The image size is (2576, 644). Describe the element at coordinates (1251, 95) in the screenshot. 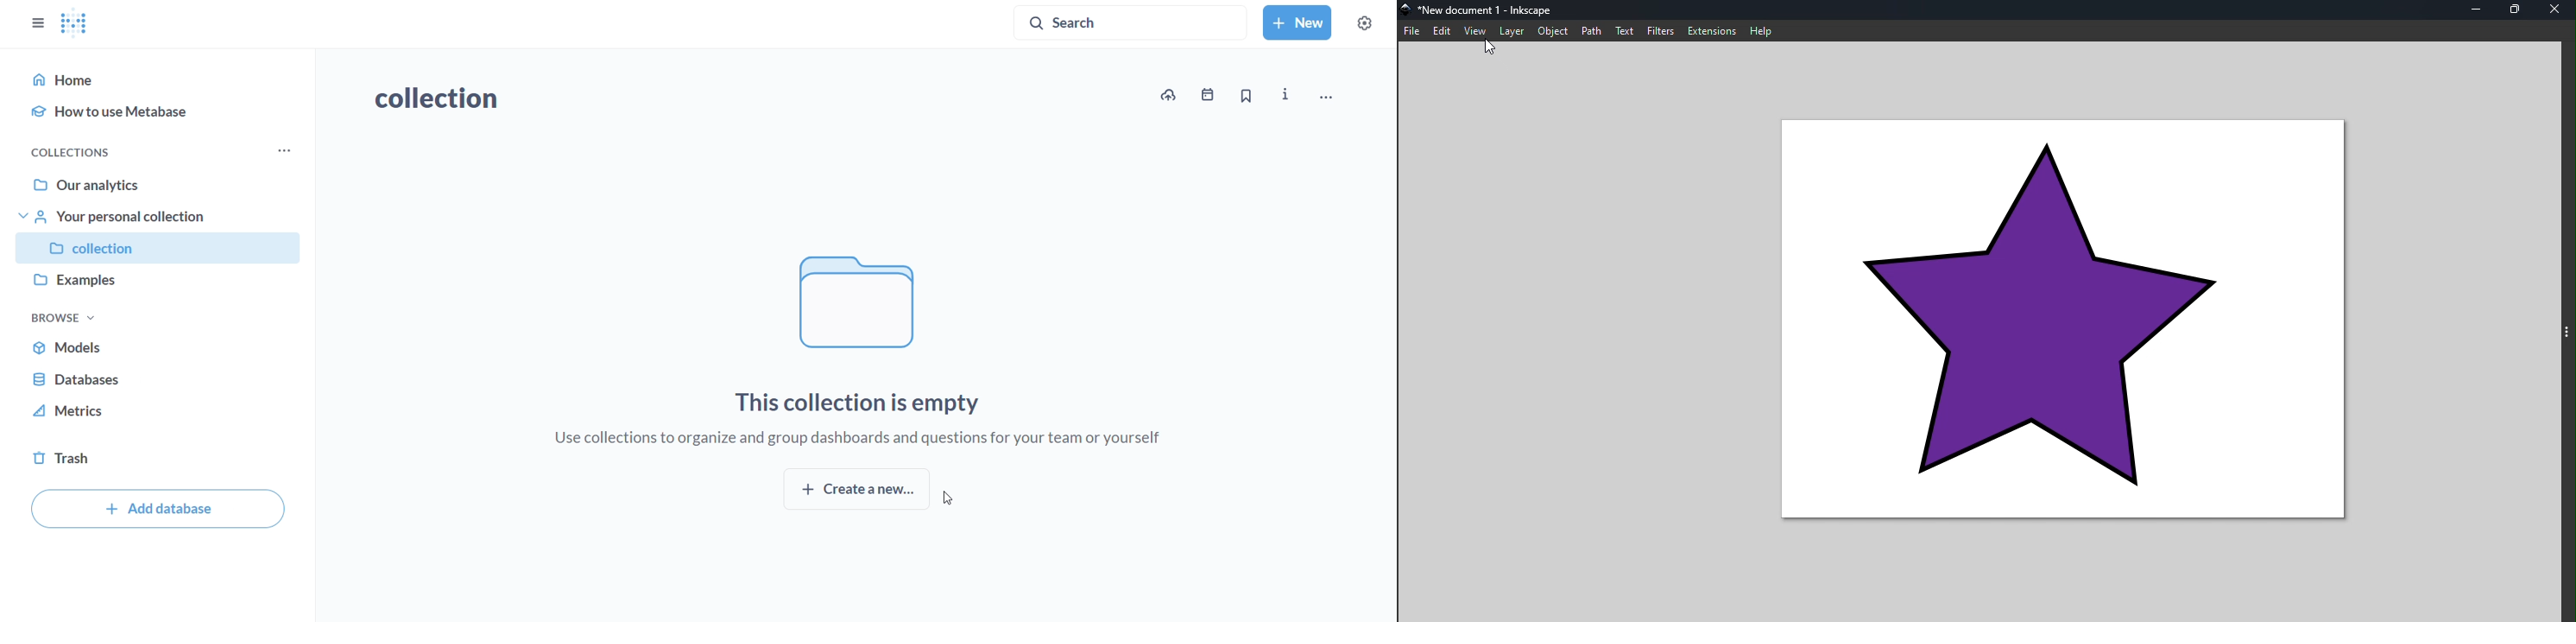

I see `bookmark` at that location.